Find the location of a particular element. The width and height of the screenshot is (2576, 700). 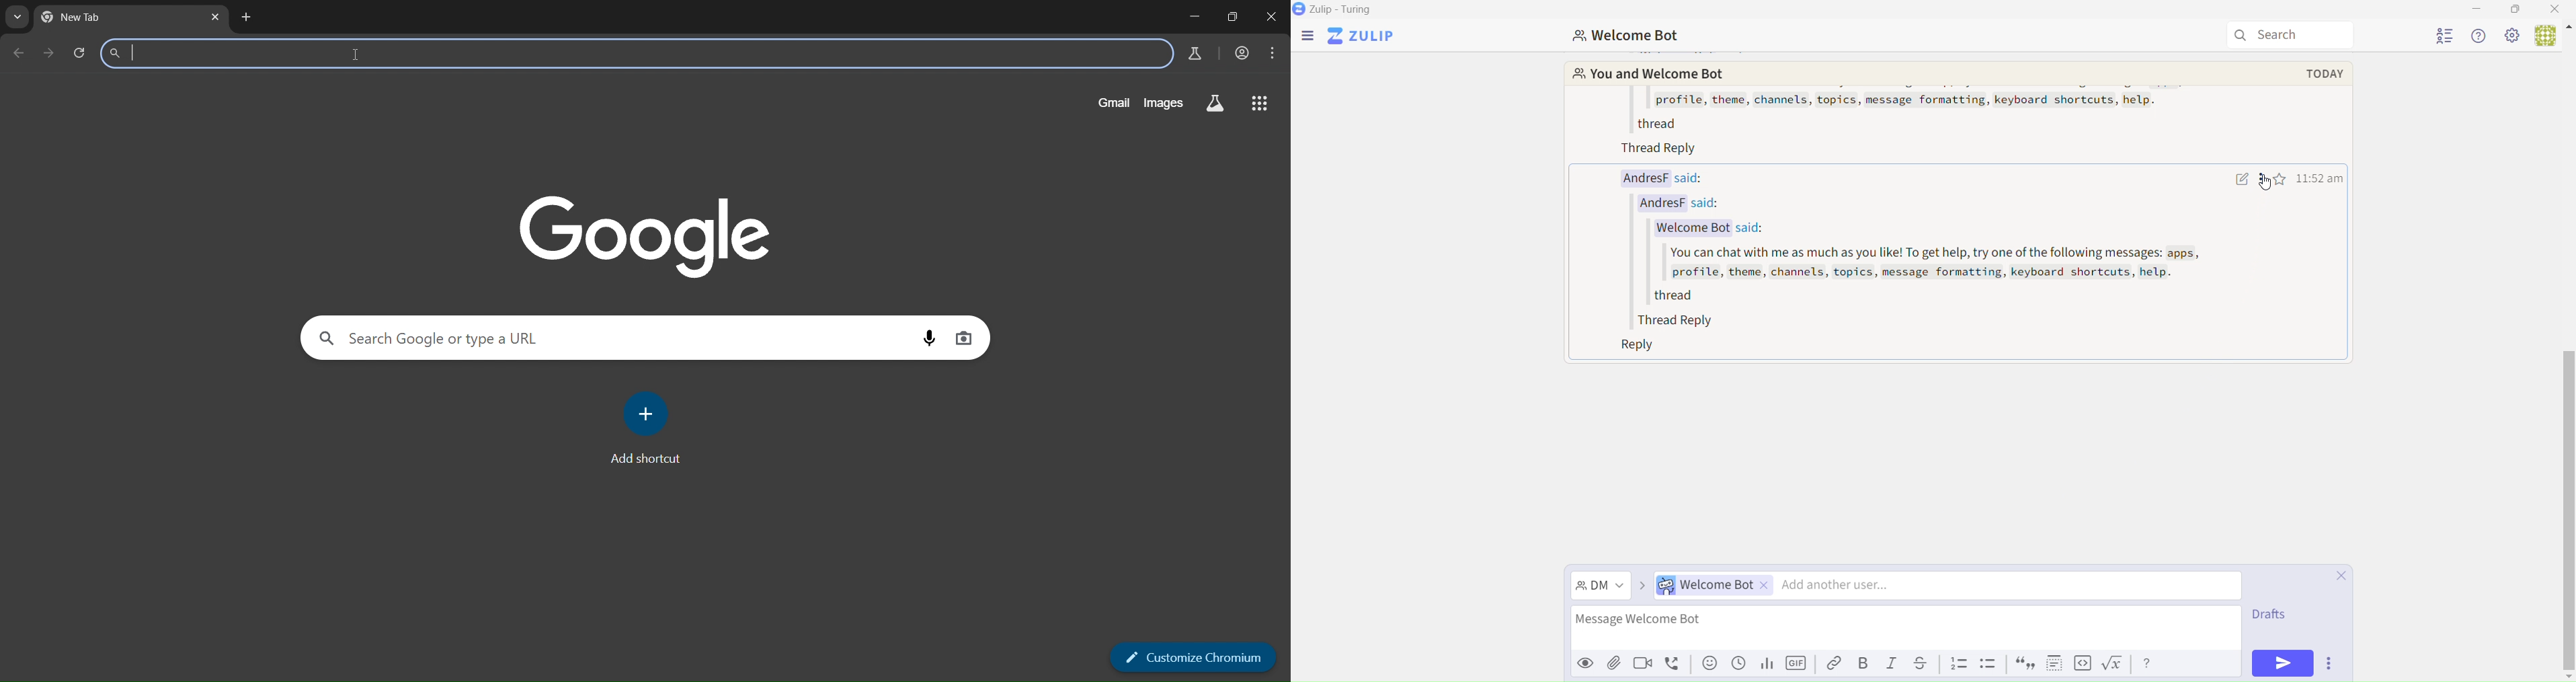

search labs is located at coordinates (1195, 52).